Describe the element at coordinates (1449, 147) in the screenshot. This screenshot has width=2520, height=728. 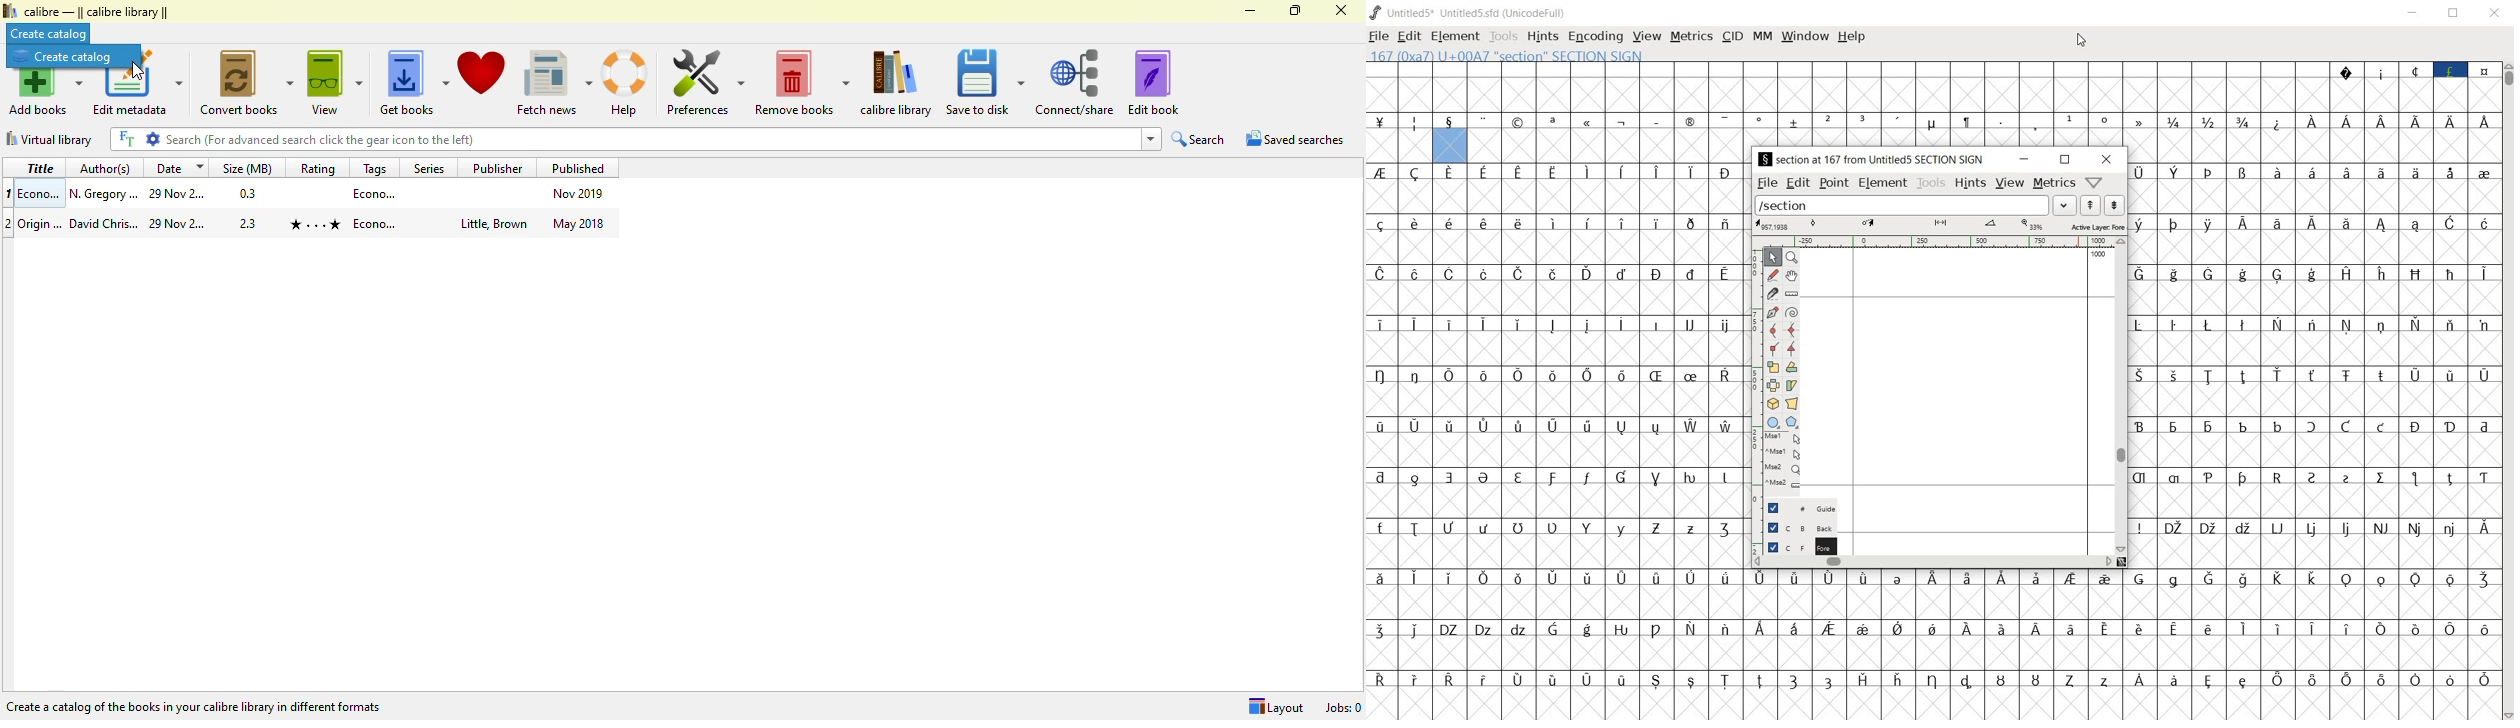
I see `highlighted cell` at that location.